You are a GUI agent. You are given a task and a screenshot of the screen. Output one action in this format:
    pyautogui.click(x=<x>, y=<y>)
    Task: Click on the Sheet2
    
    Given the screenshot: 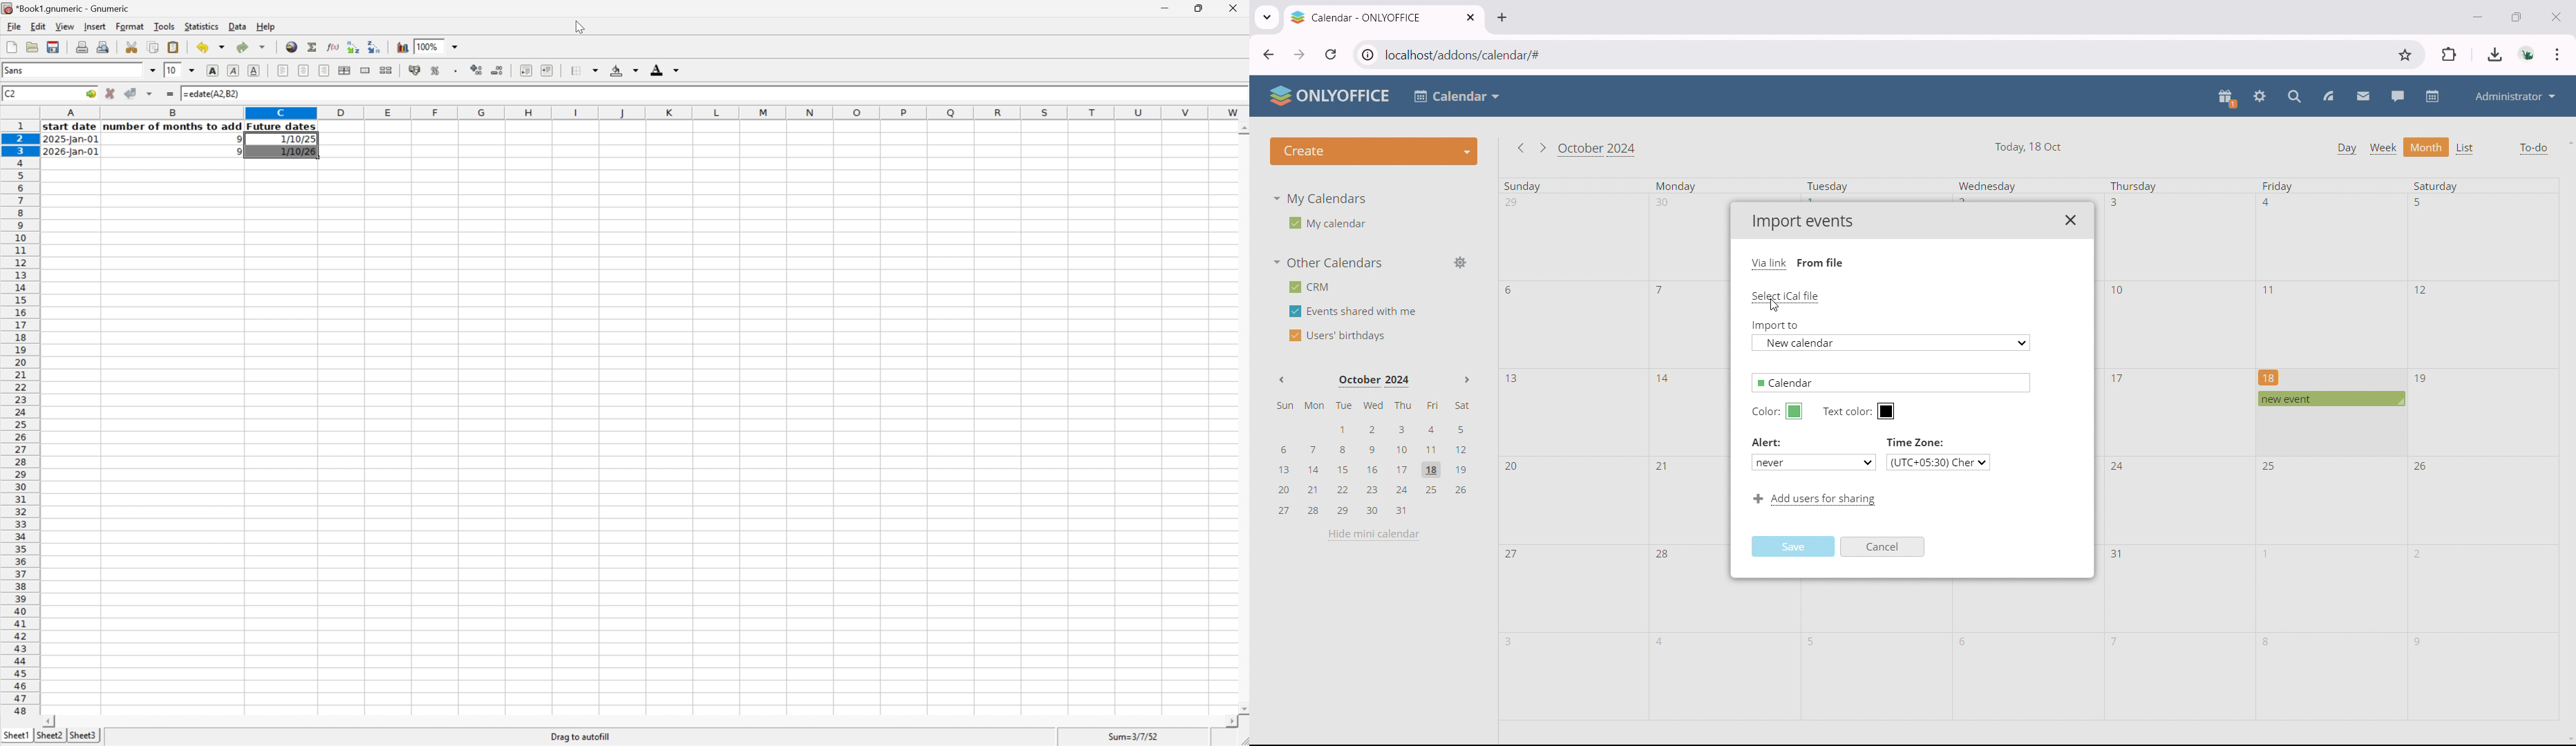 What is the action you would take?
    pyautogui.click(x=49, y=735)
    